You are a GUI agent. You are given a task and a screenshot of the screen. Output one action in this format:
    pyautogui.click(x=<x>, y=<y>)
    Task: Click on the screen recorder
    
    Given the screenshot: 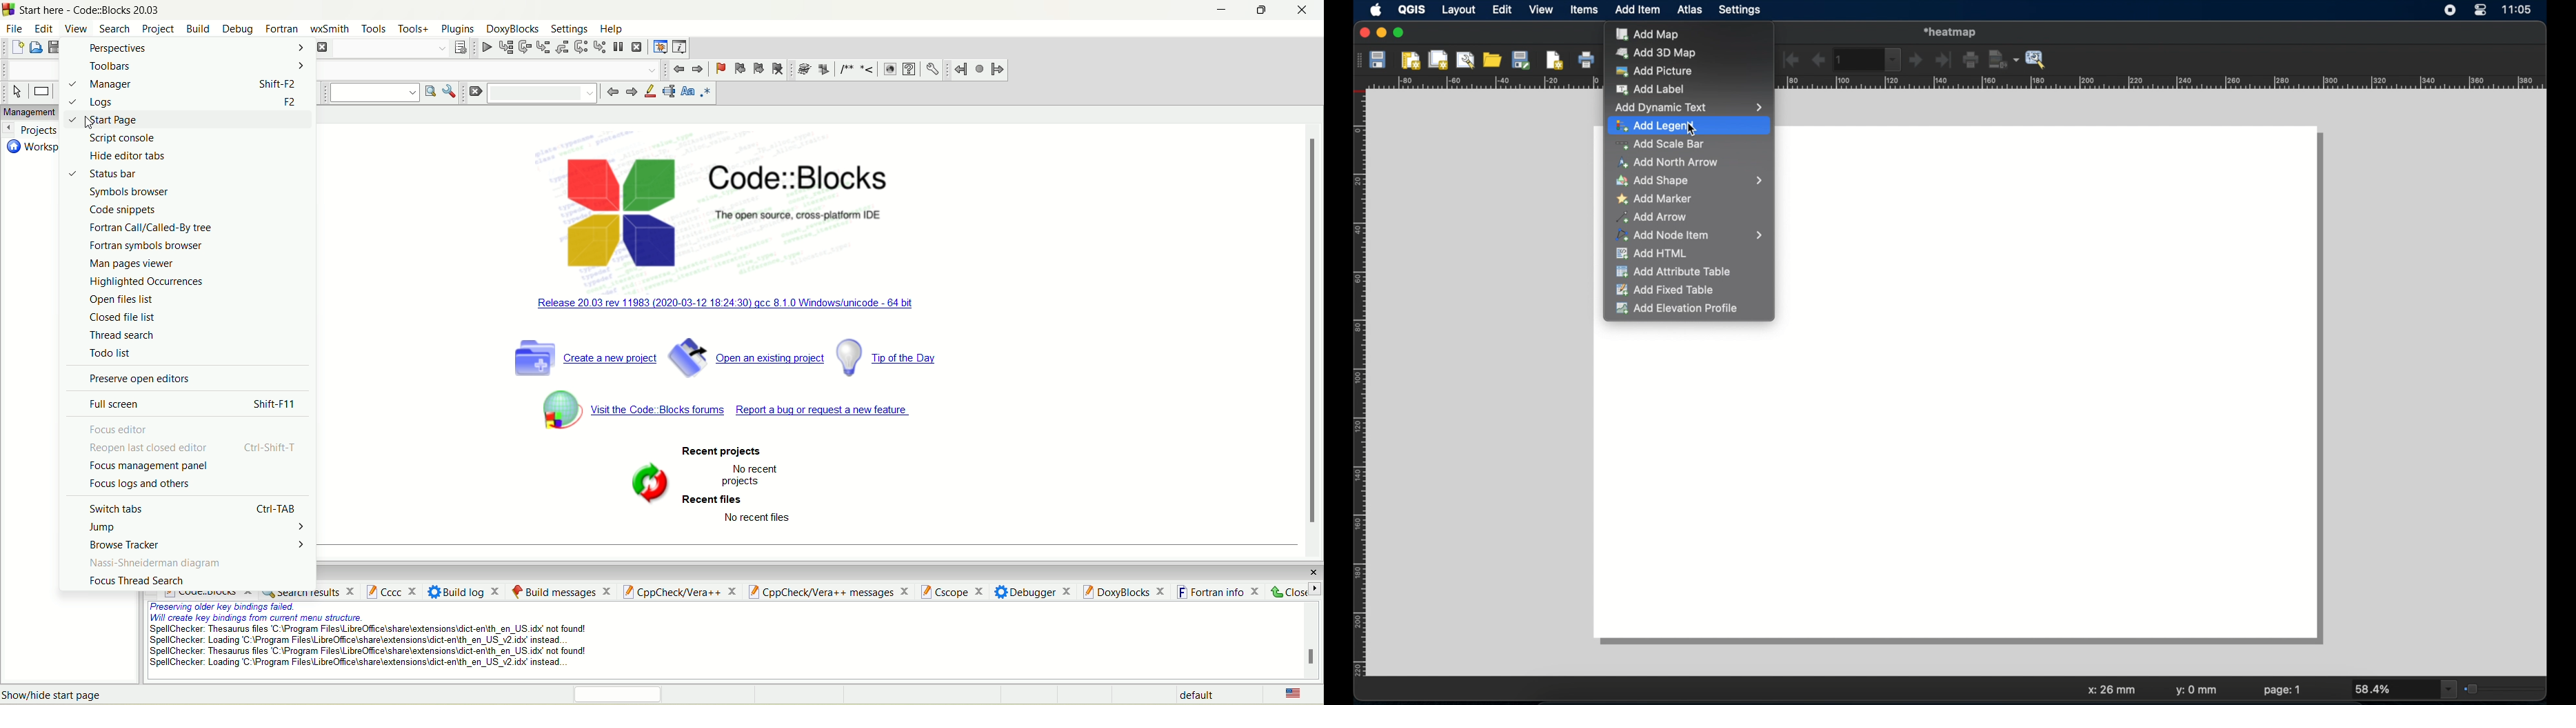 What is the action you would take?
    pyautogui.click(x=2451, y=11)
    